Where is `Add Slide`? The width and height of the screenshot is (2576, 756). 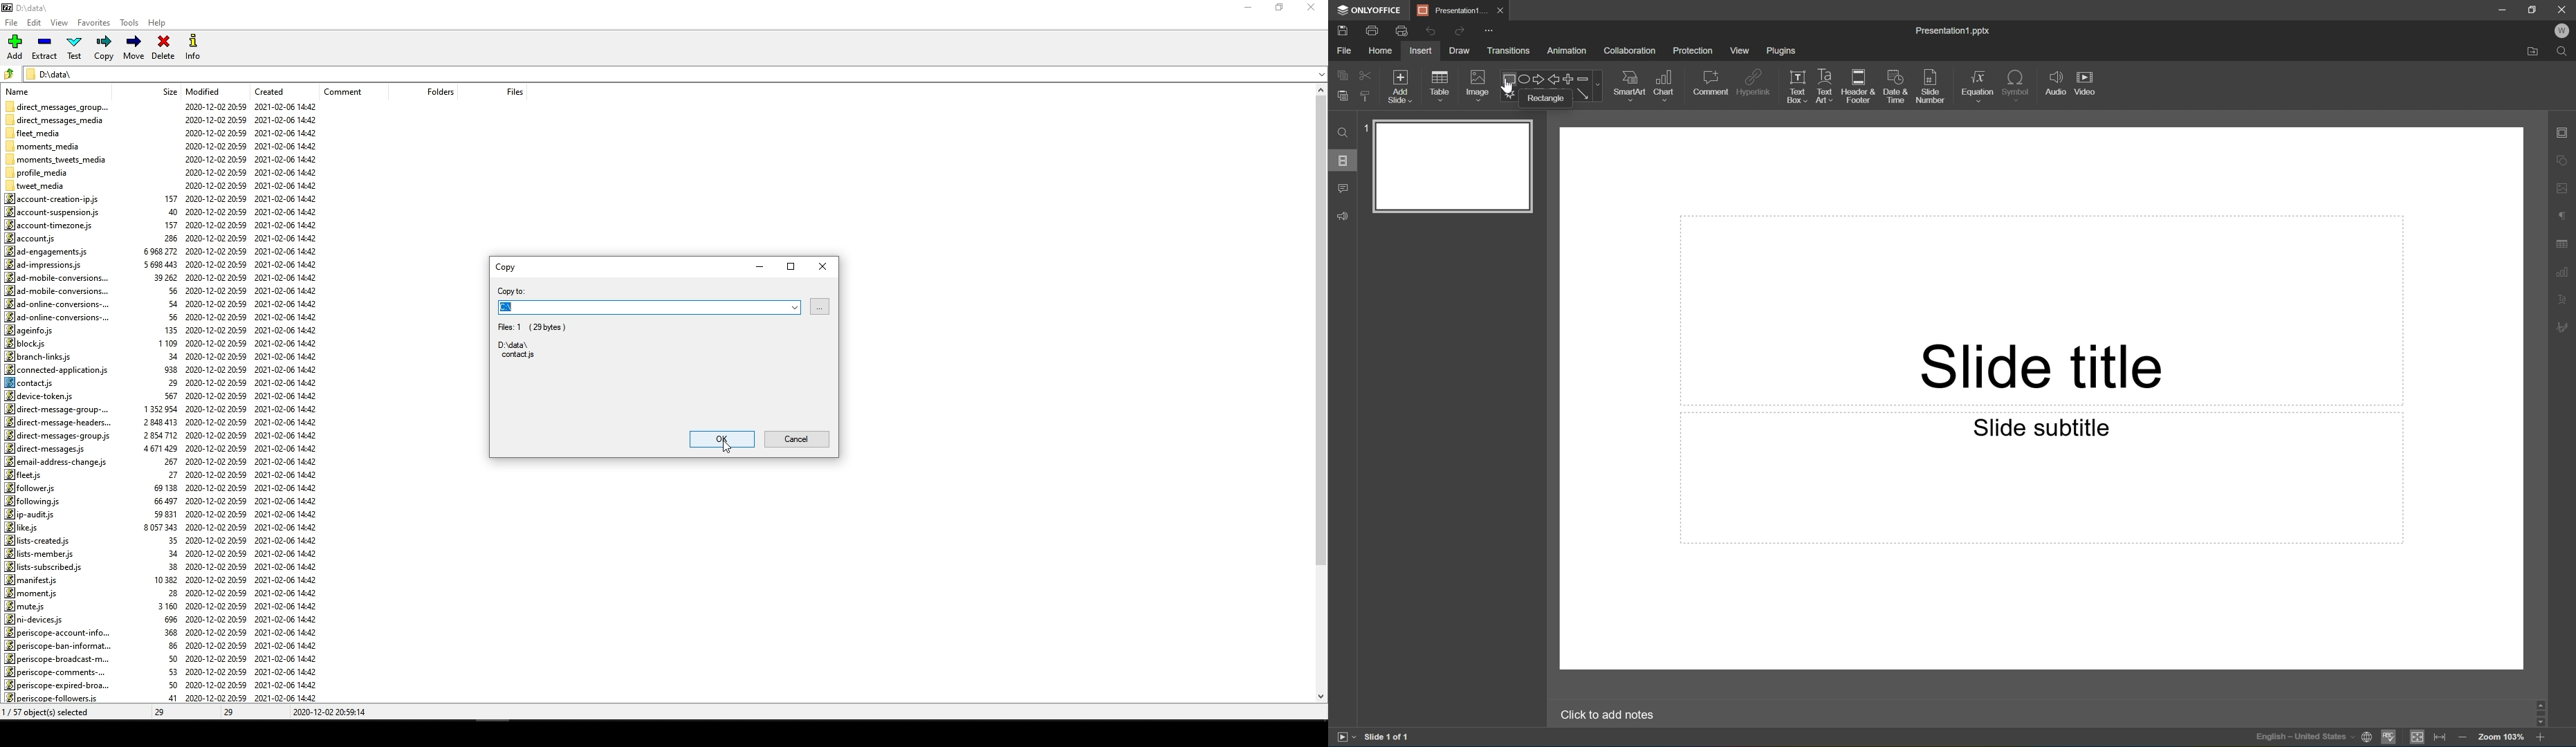 Add Slide is located at coordinates (1401, 87).